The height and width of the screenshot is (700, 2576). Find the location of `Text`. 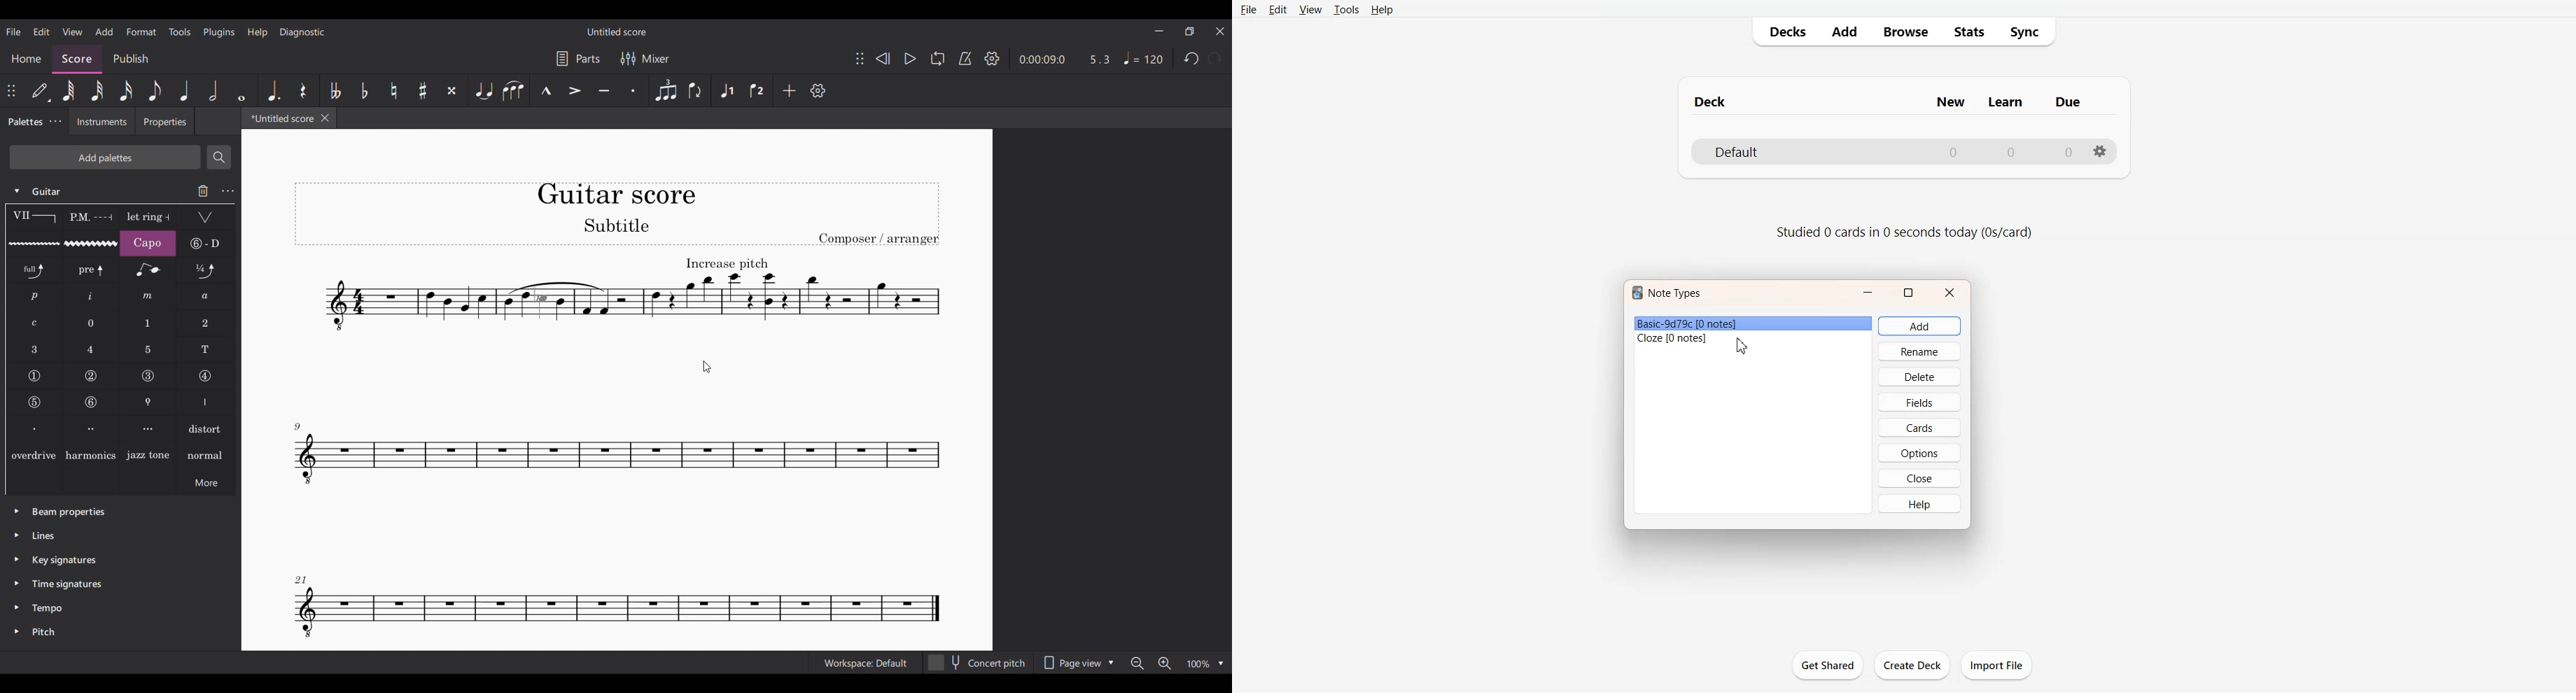

Text is located at coordinates (1667, 292).